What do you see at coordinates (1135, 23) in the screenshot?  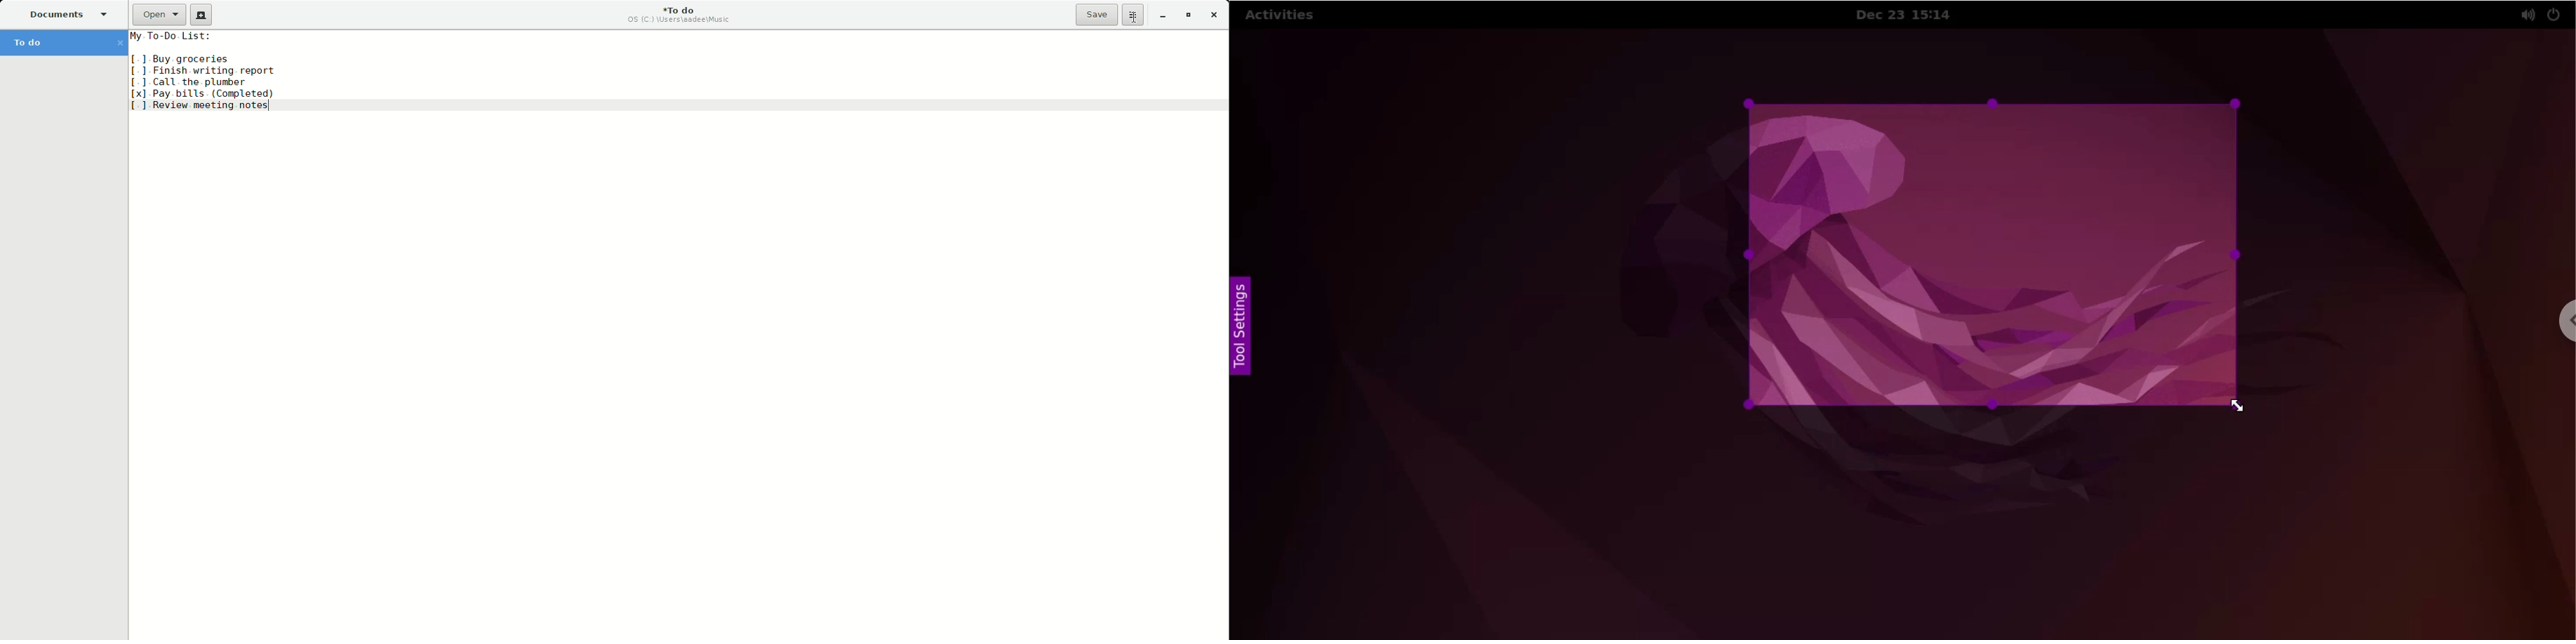 I see `cursor` at bounding box center [1135, 23].